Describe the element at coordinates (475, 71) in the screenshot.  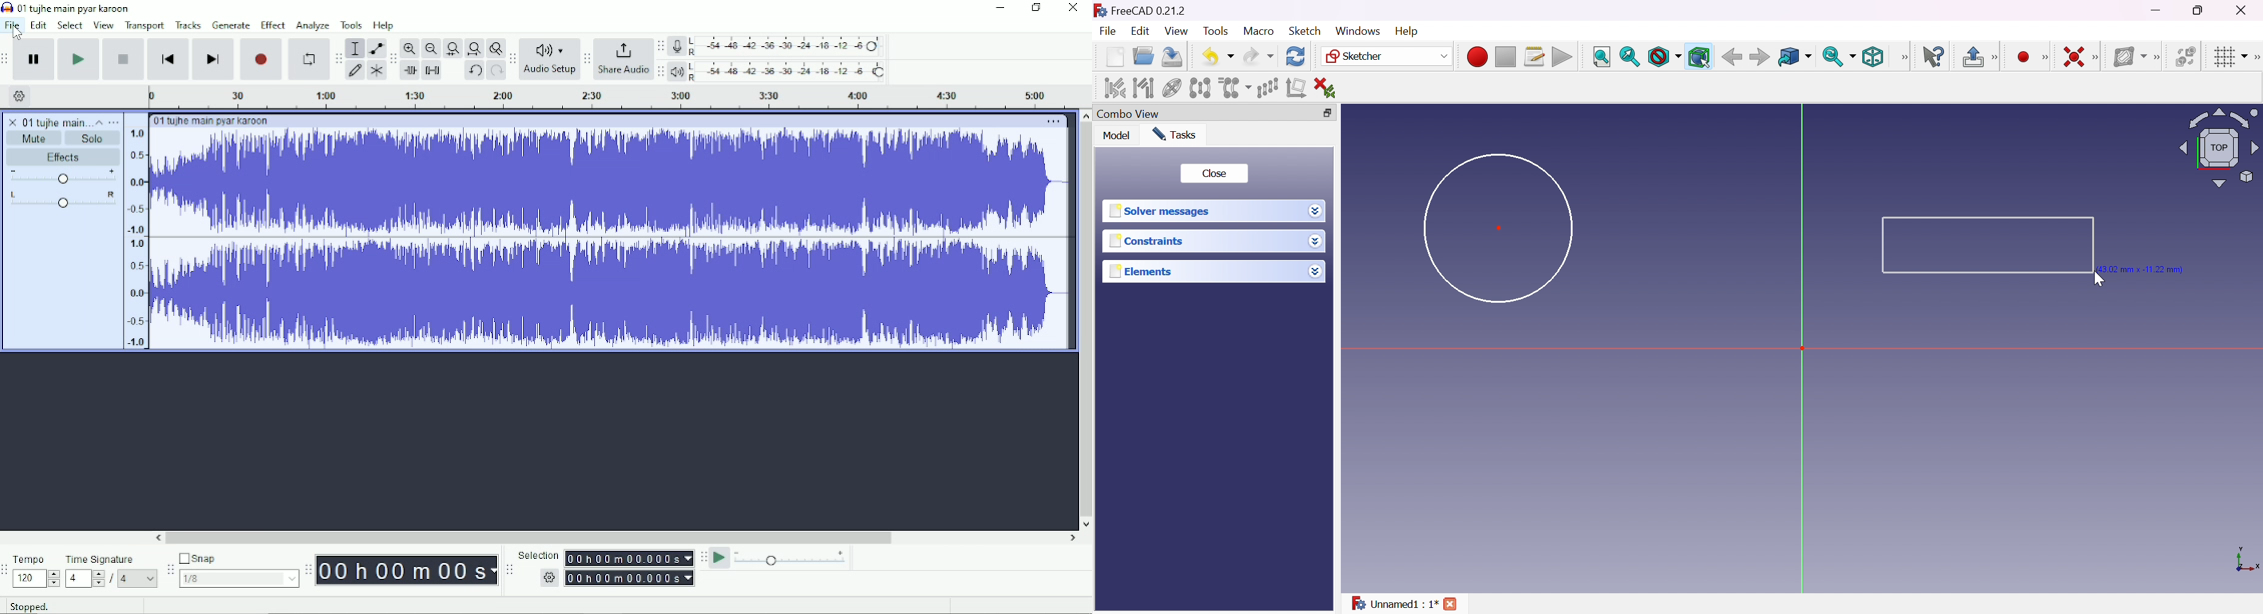
I see `Undo` at that location.